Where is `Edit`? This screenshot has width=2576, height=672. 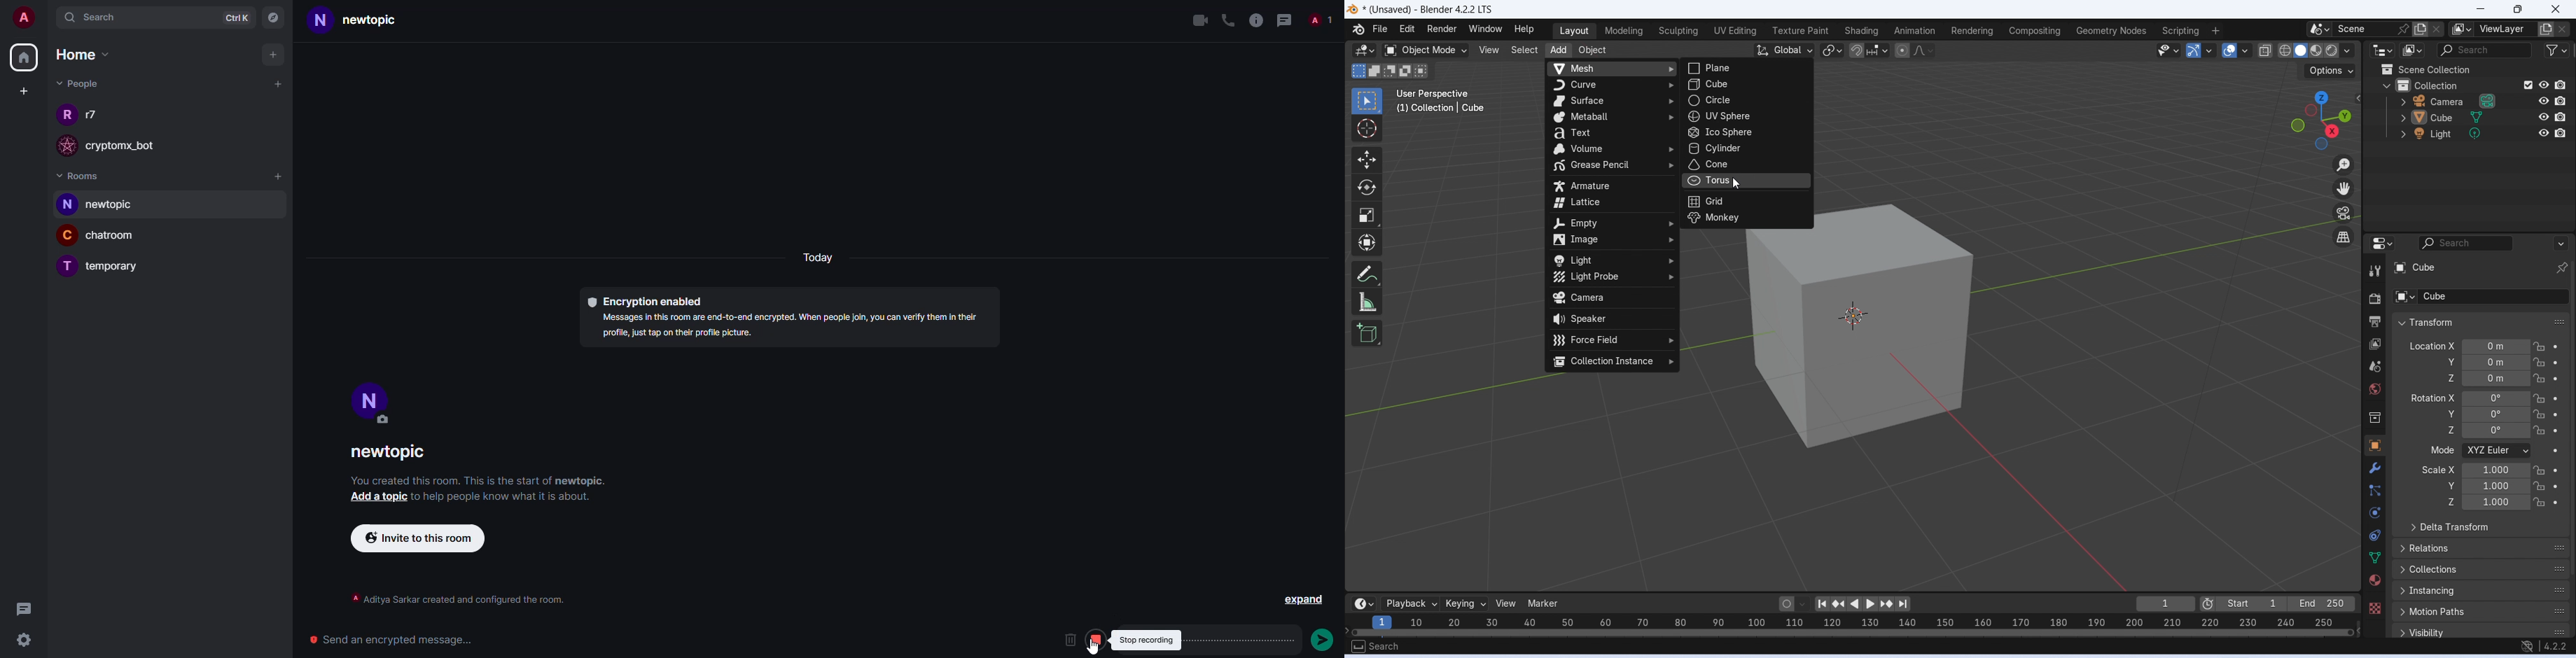
Edit is located at coordinates (1408, 29).